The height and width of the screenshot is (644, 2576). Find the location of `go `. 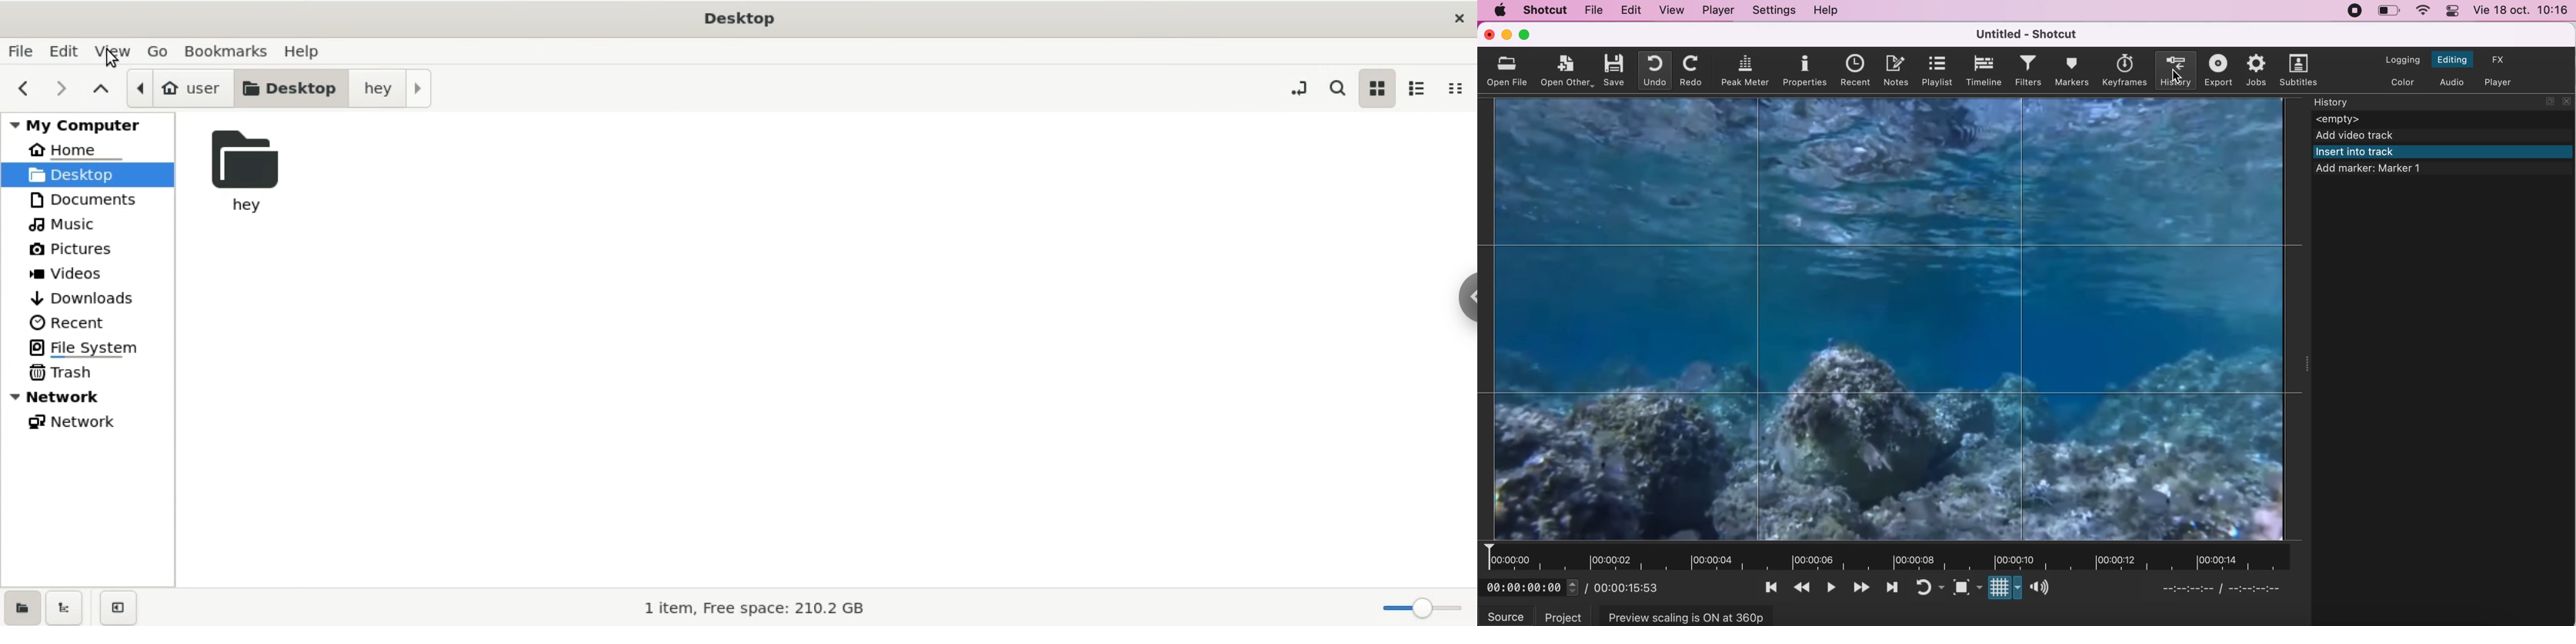

go  is located at coordinates (162, 51).